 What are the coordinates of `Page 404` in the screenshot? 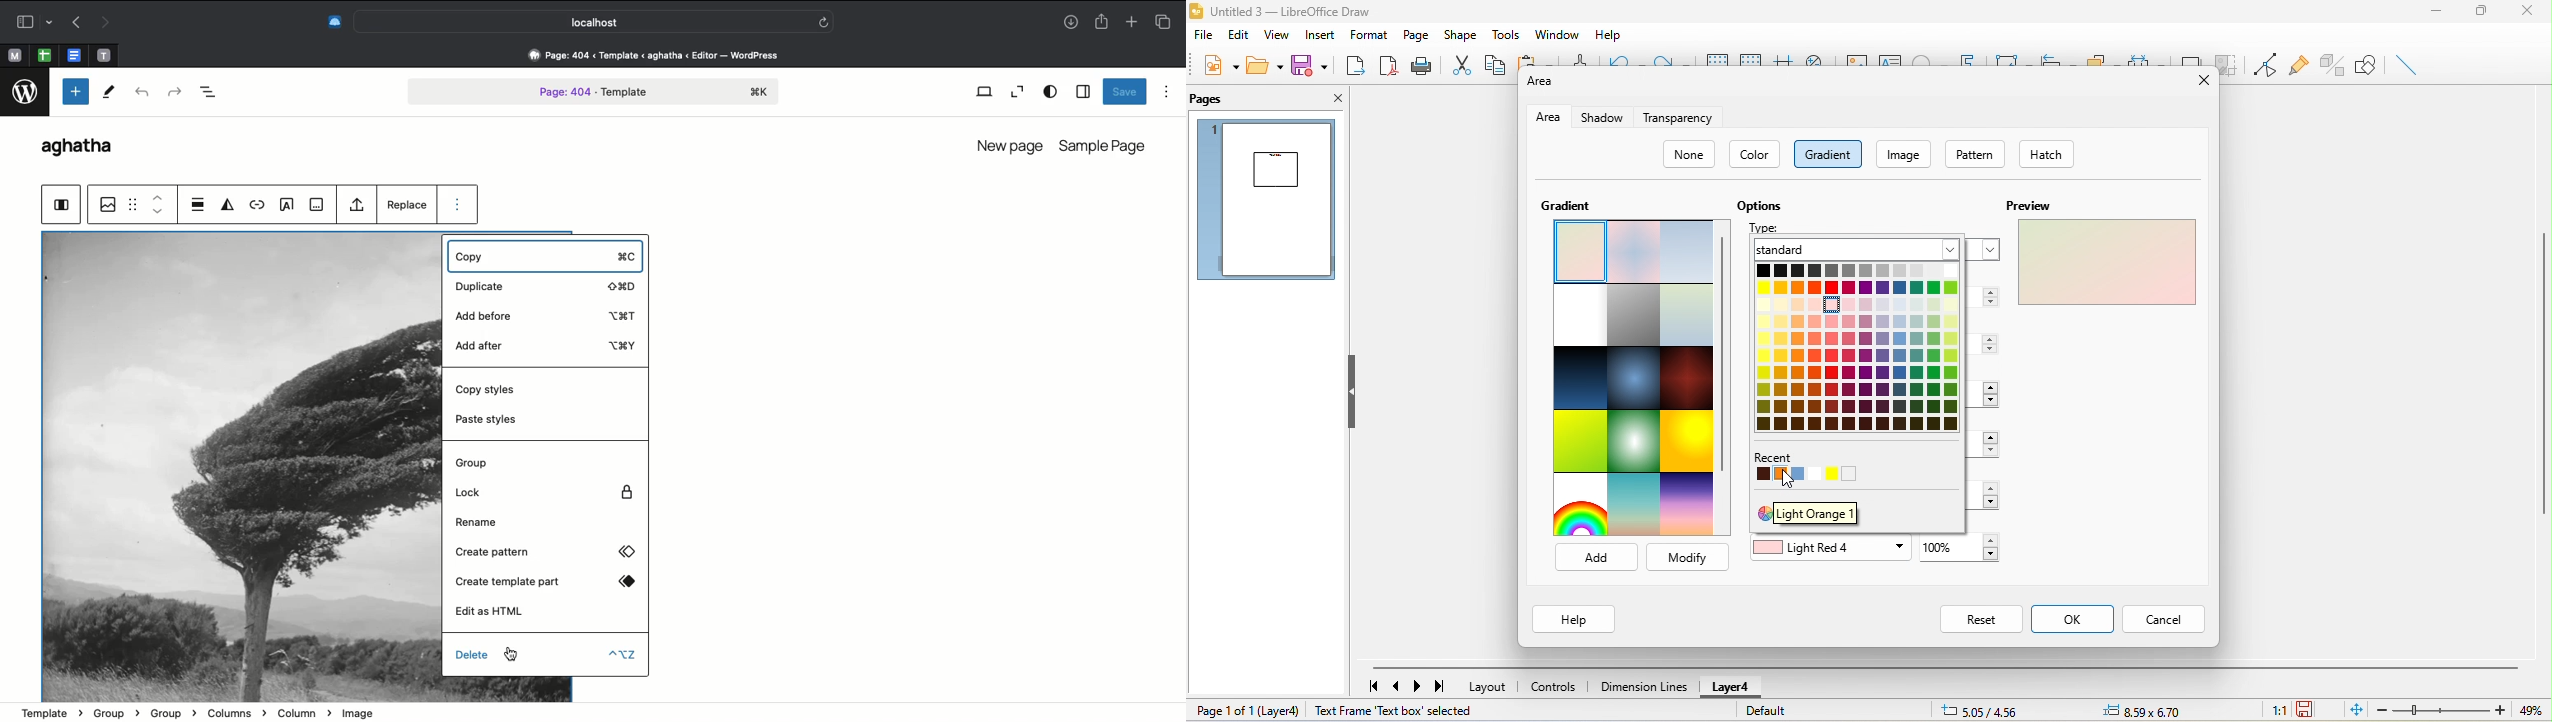 It's located at (594, 93).